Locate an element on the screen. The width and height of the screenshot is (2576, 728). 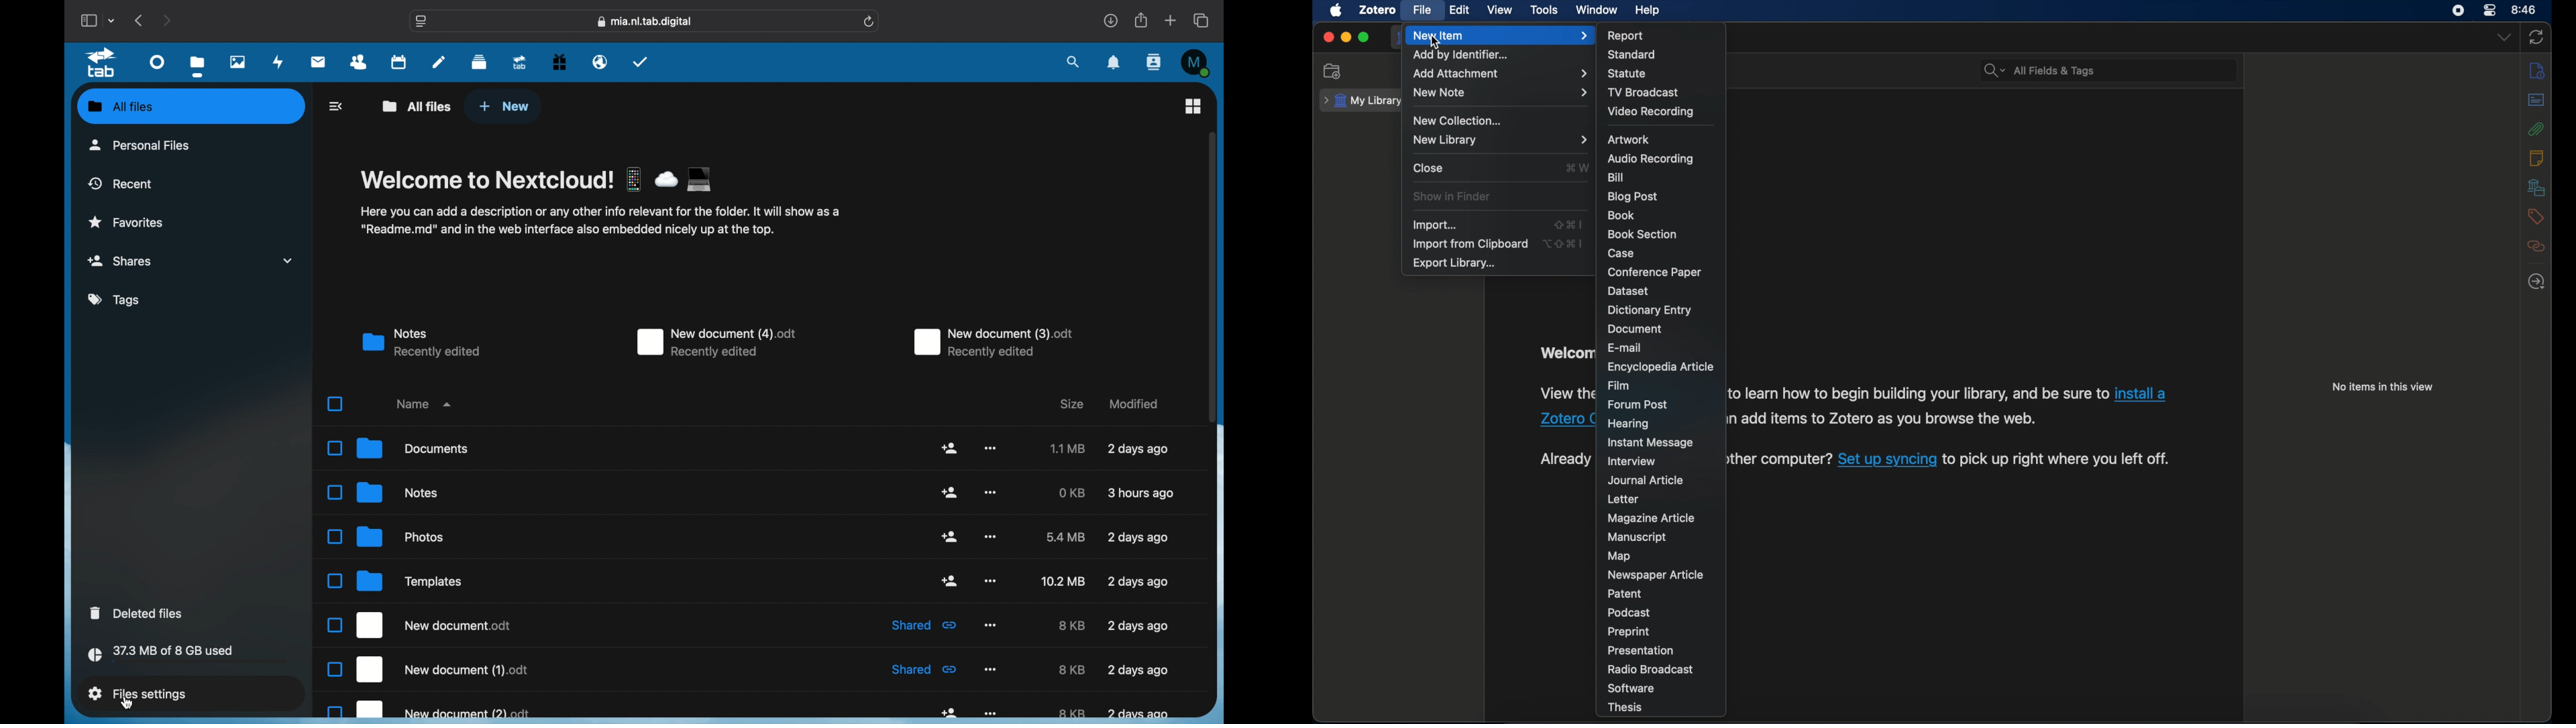
forum post is located at coordinates (1639, 404).